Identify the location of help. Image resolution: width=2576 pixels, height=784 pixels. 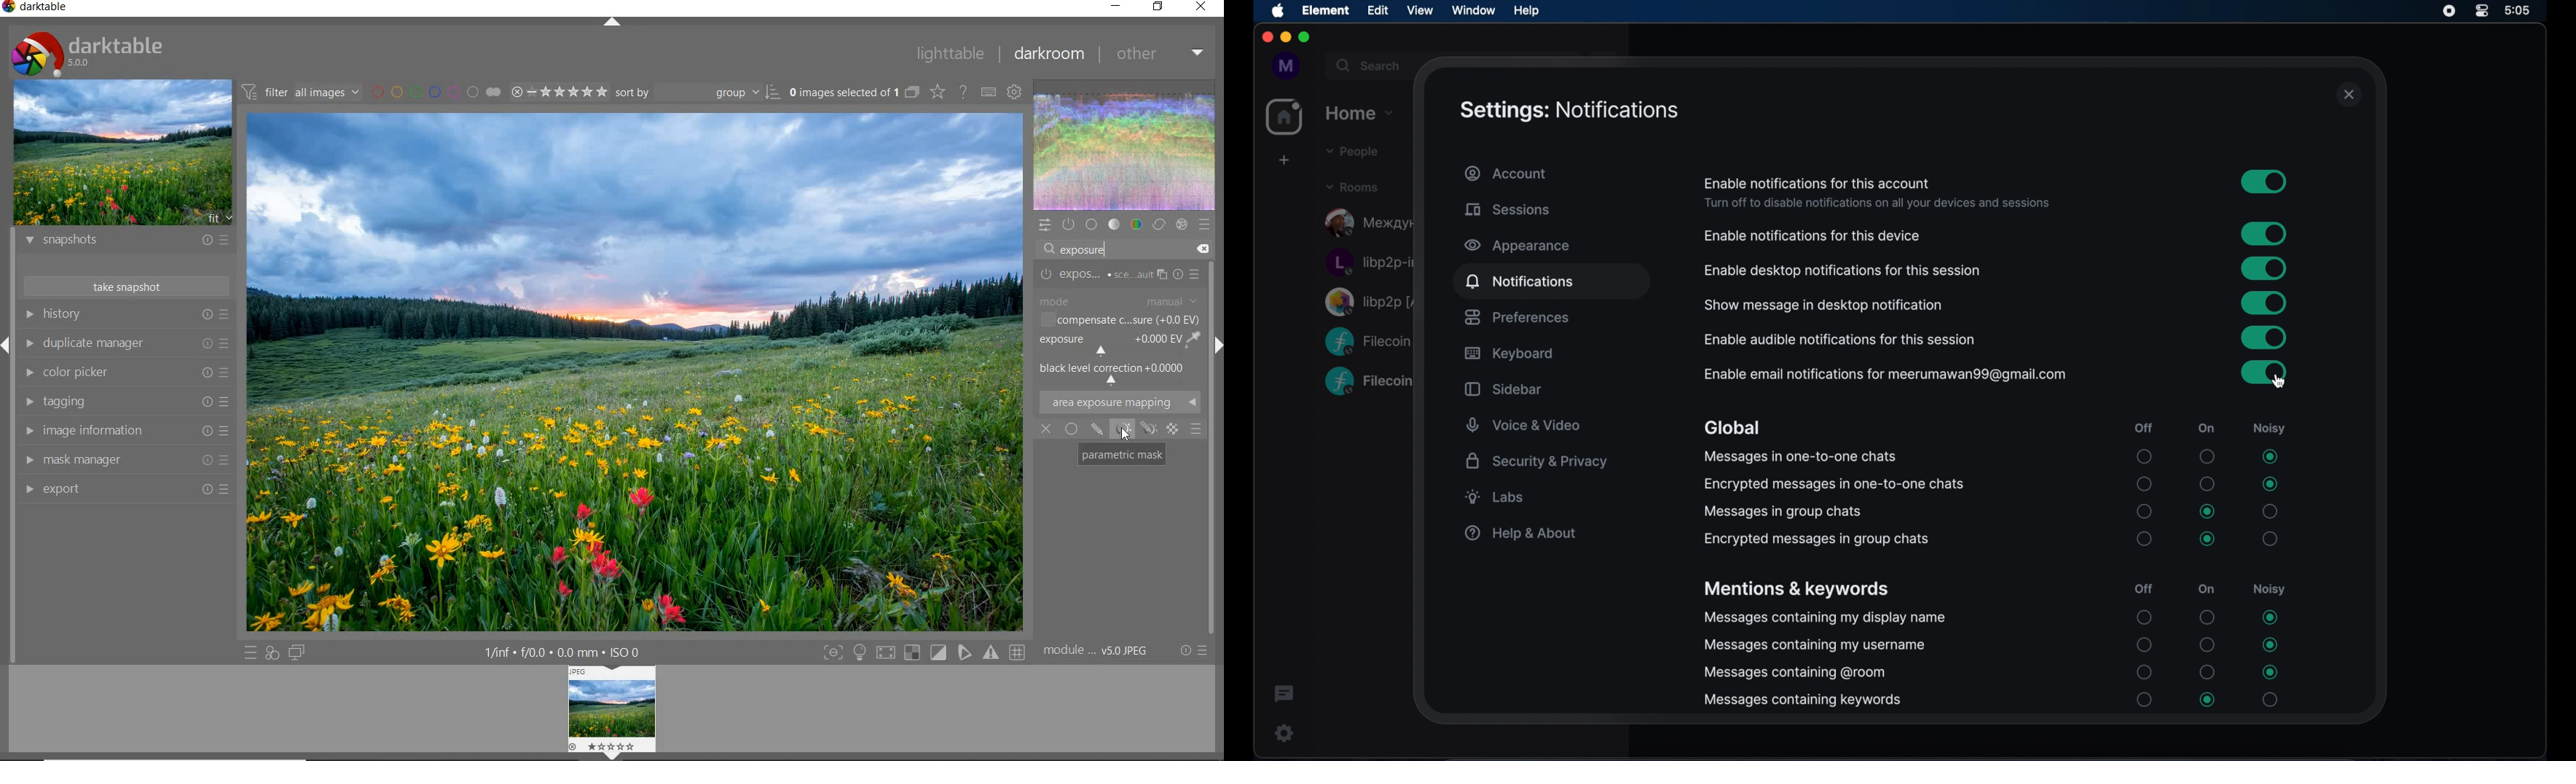
(1526, 10).